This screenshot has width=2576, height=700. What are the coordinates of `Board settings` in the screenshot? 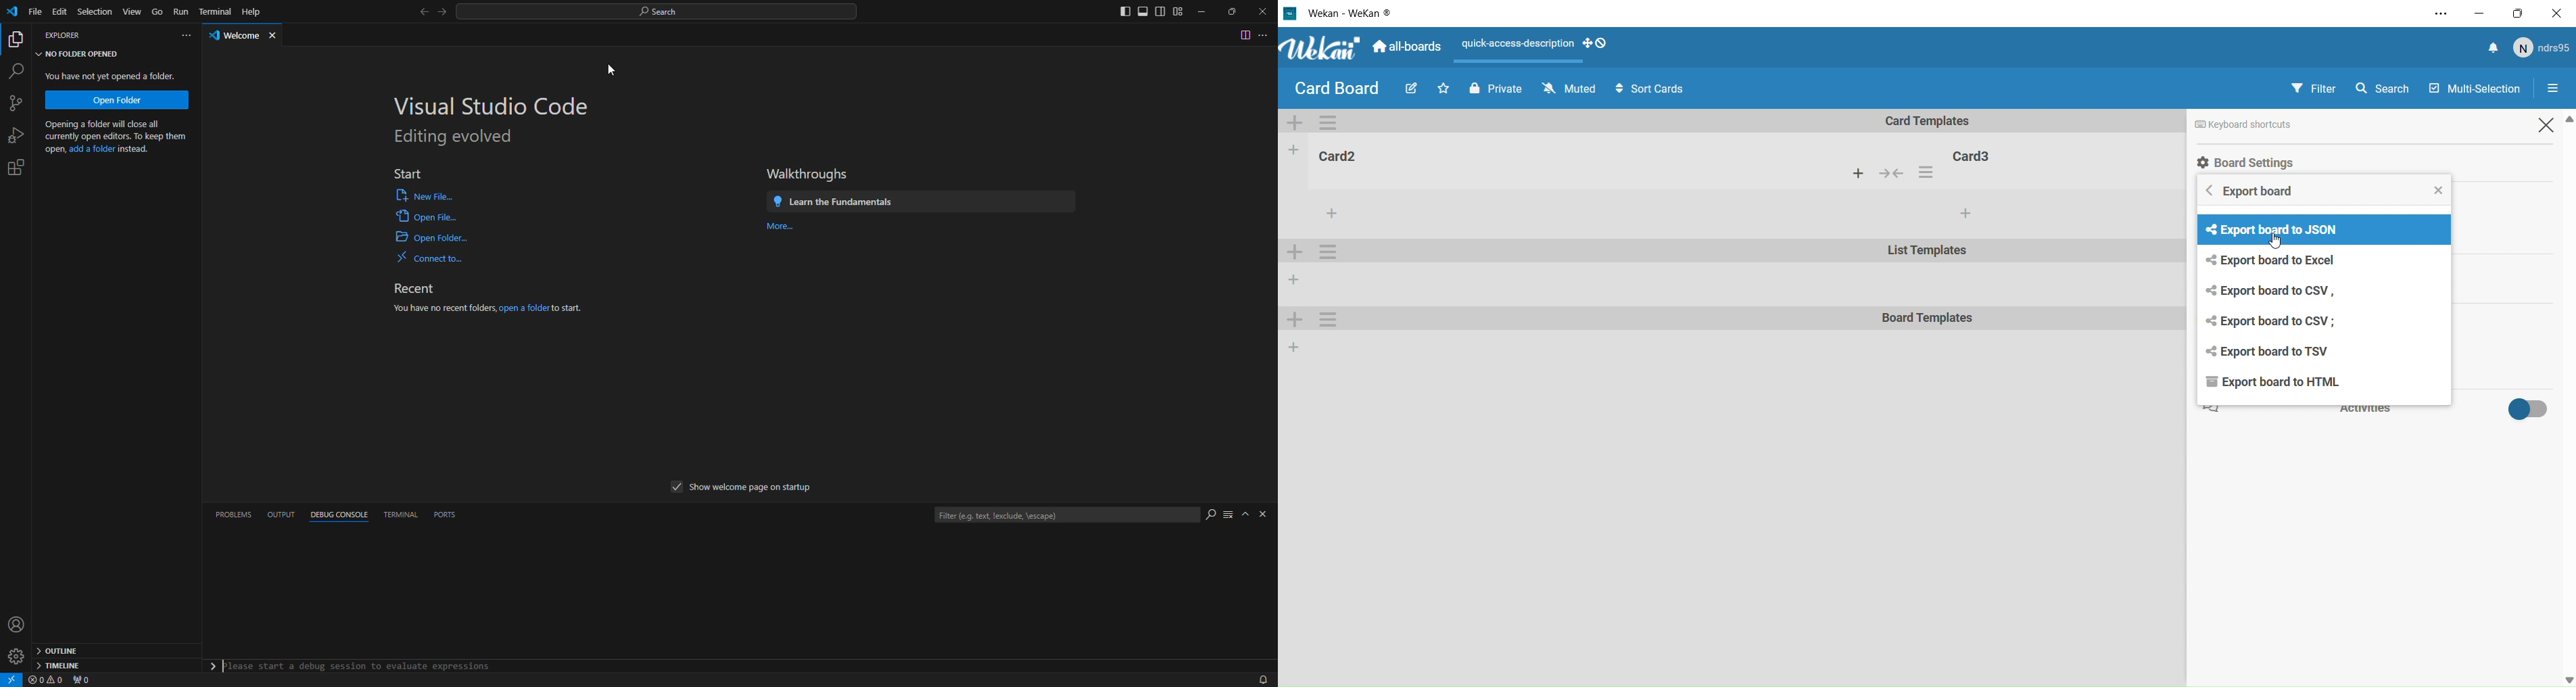 It's located at (2298, 162).